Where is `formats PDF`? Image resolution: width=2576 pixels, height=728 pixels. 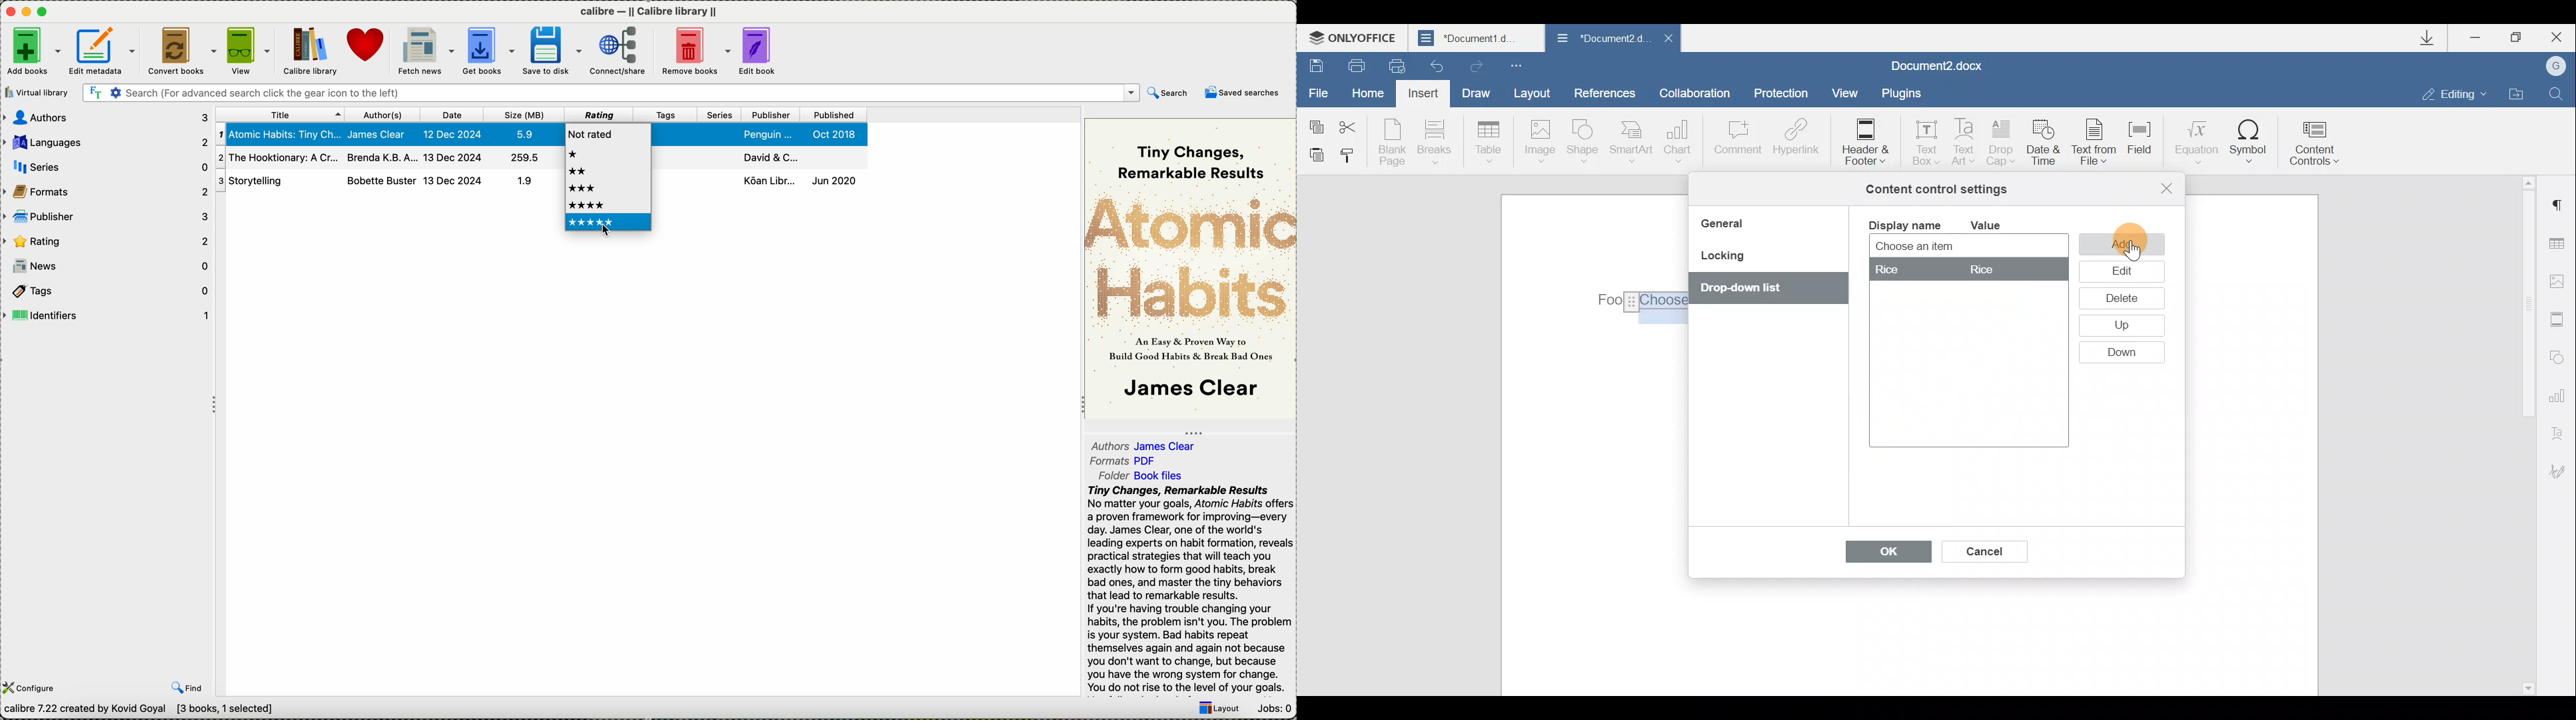
formats PDF is located at coordinates (1107, 461).